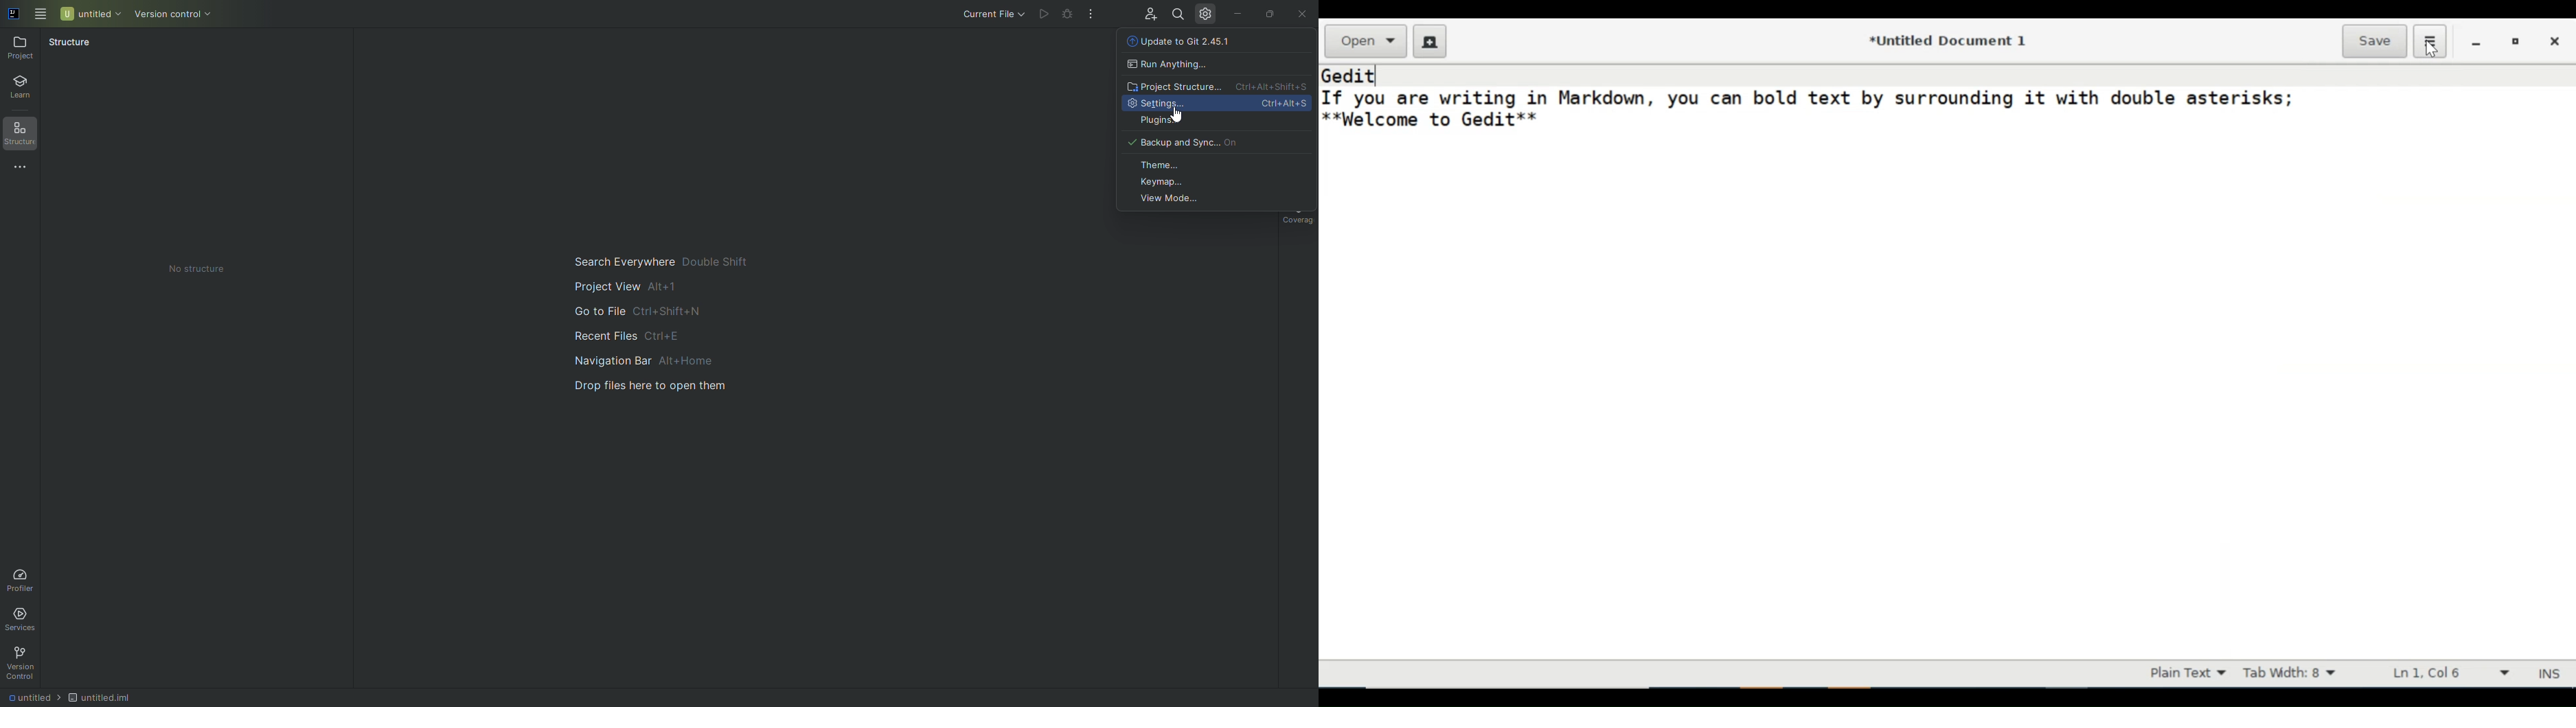 The height and width of the screenshot is (728, 2576). What do you see at coordinates (1187, 40) in the screenshot?
I see `Update to Git 2.45.1` at bounding box center [1187, 40].